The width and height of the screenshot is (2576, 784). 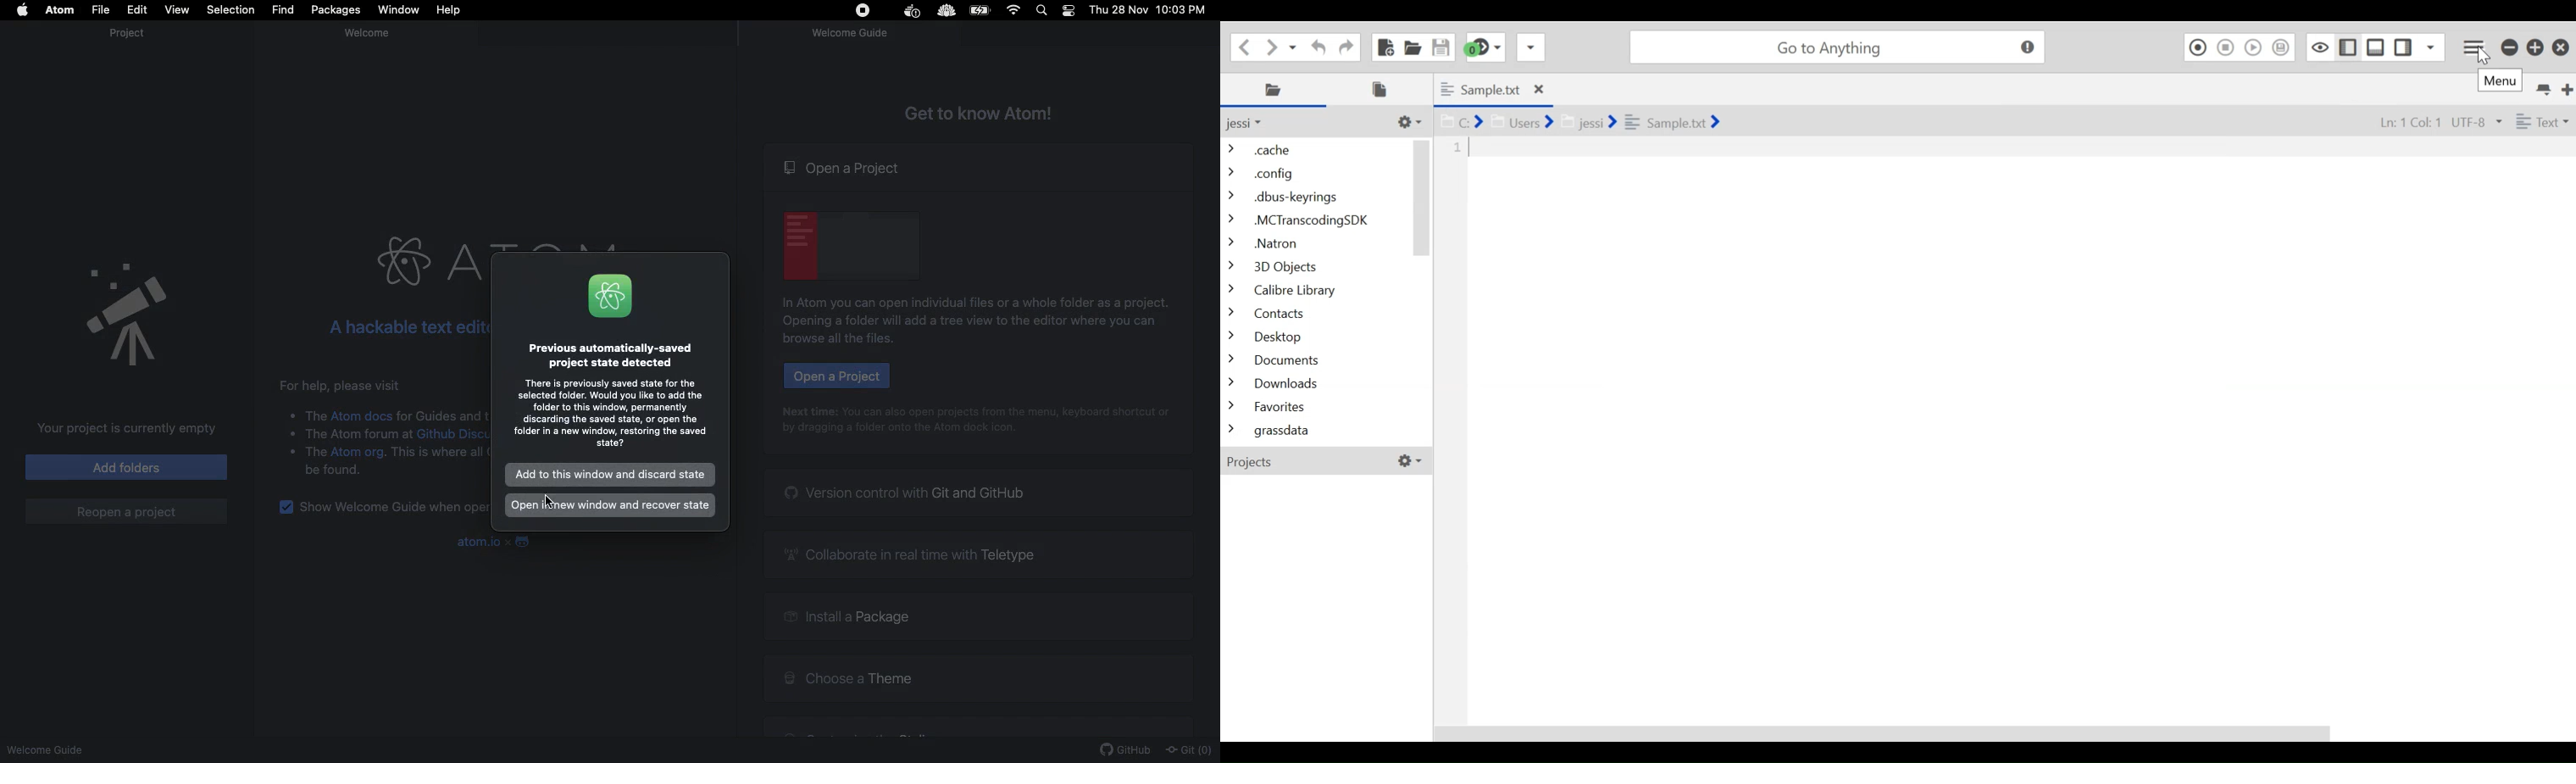 What do you see at coordinates (907, 492) in the screenshot?
I see `Version control with Git and Github` at bounding box center [907, 492].